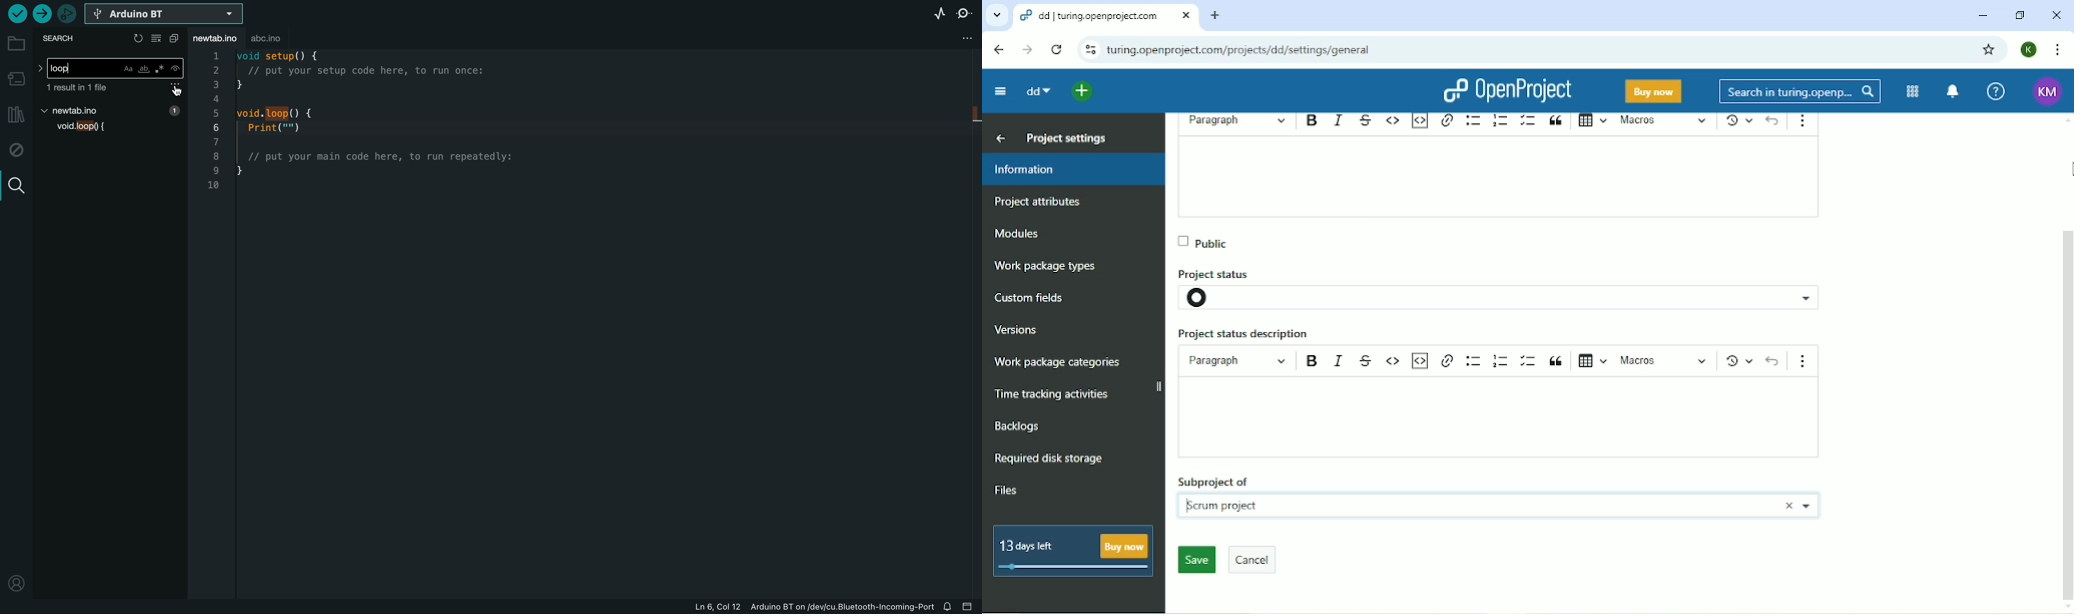 This screenshot has height=616, width=2100. Describe the element at coordinates (1015, 233) in the screenshot. I see `Modules` at that location.